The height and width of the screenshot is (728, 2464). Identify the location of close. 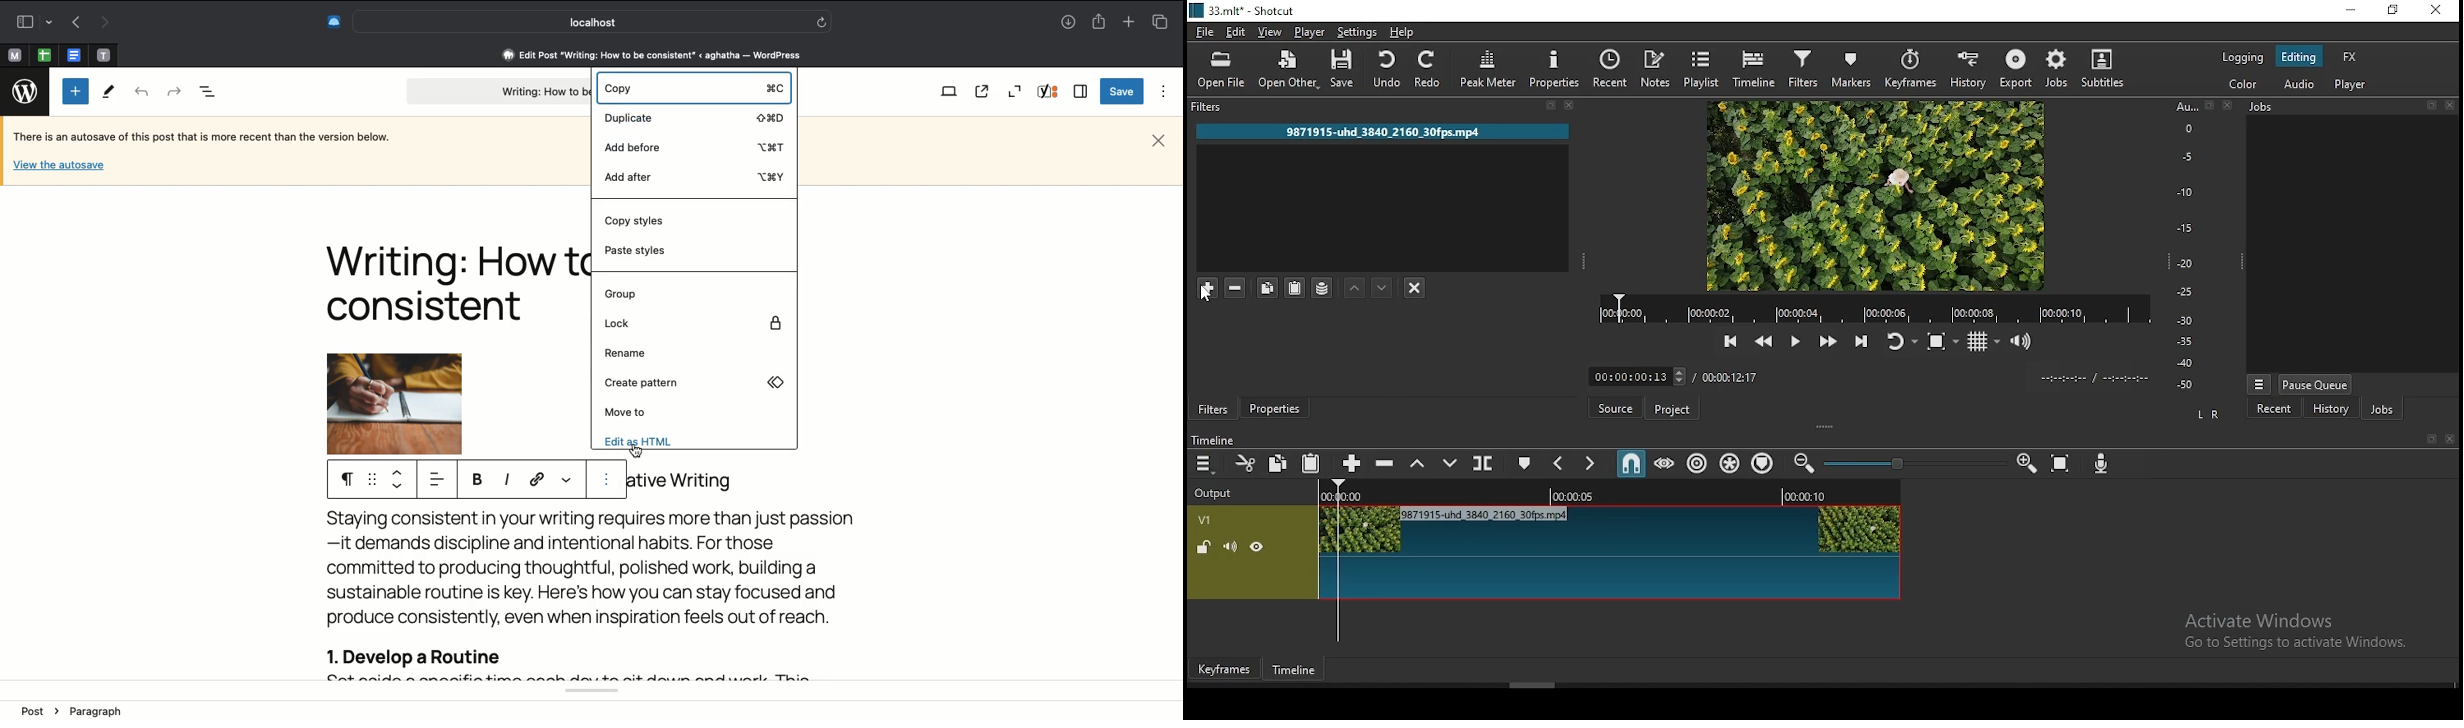
(2226, 105).